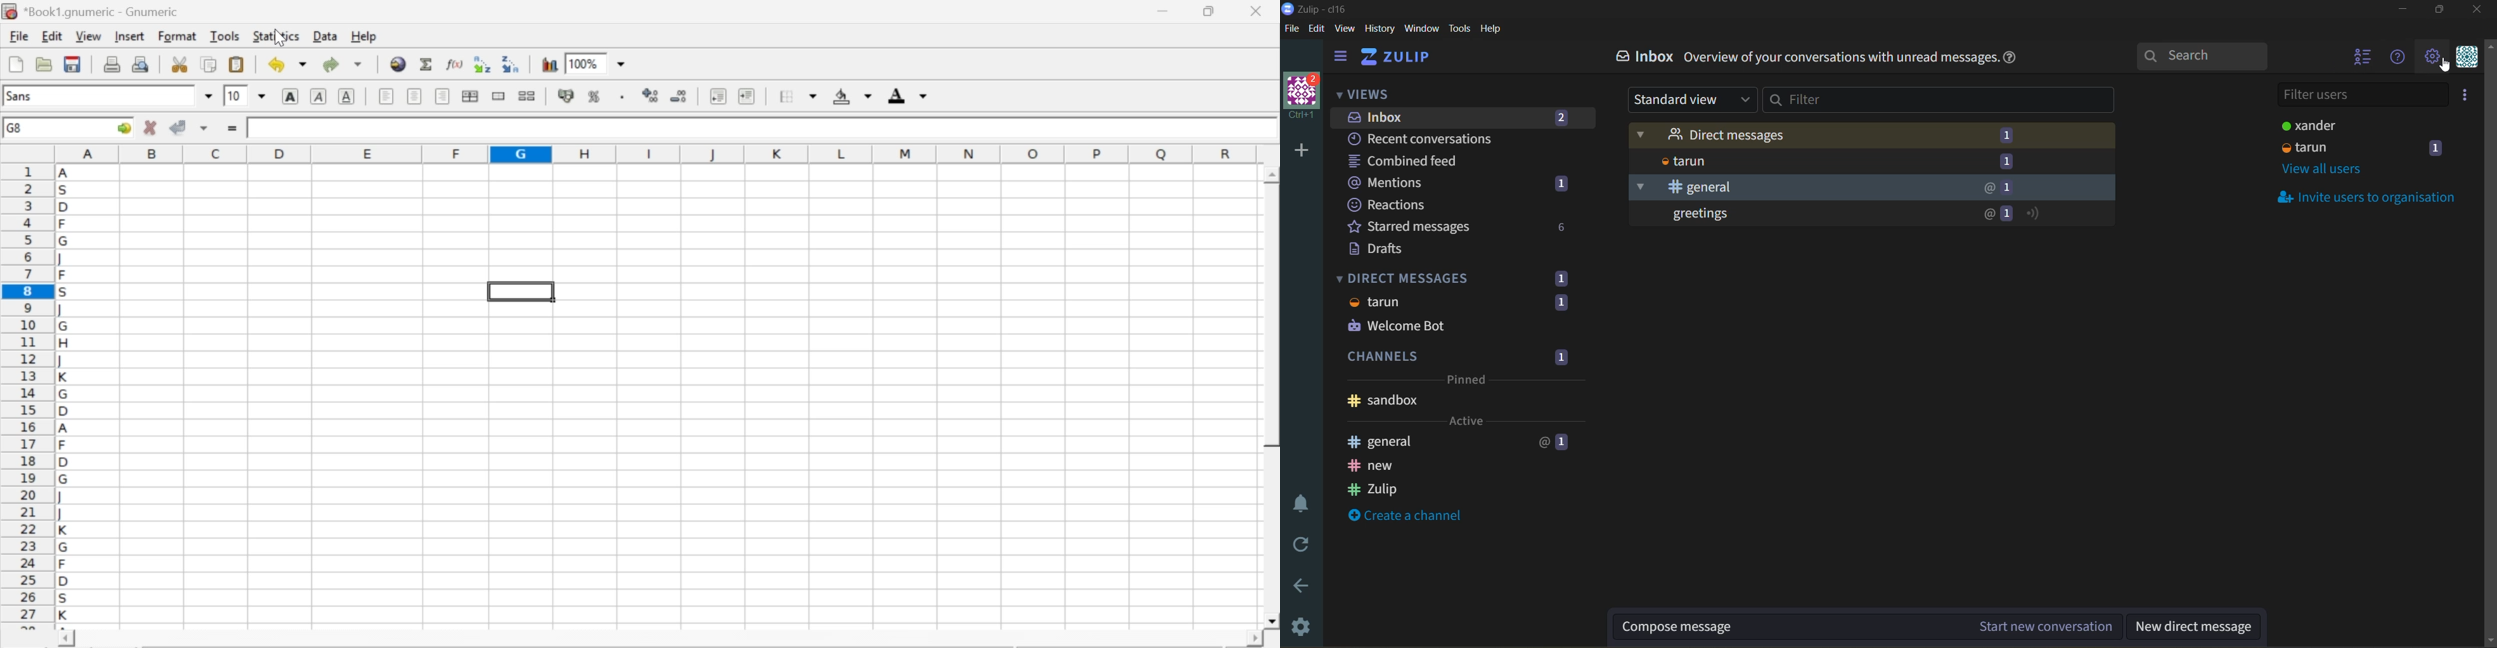 The width and height of the screenshot is (2520, 672). What do you see at coordinates (18, 37) in the screenshot?
I see `file` at bounding box center [18, 37].